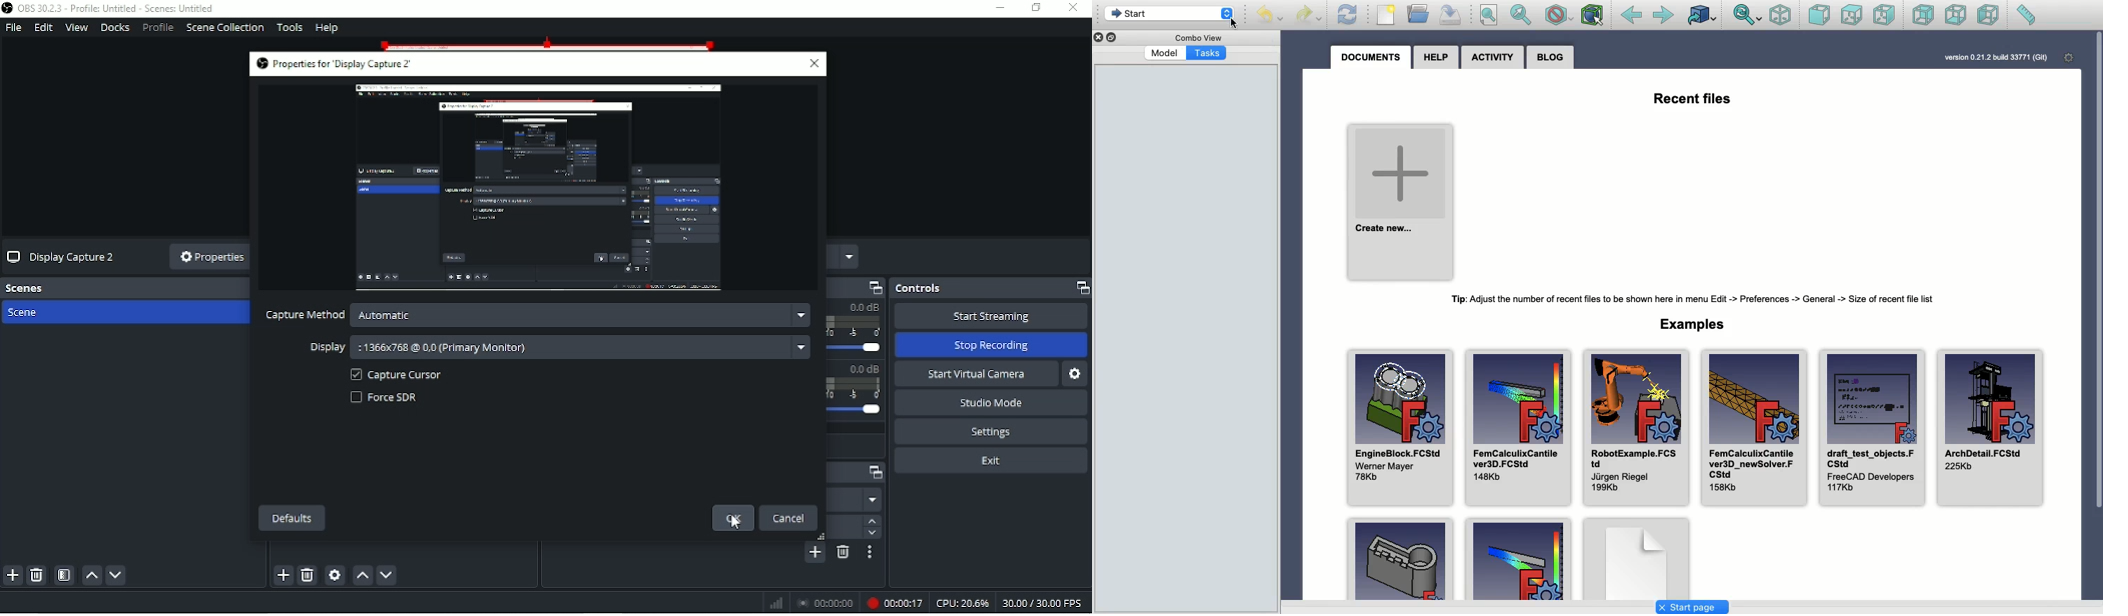 This screenshot has height=616, width=2128. I want to click on Stop recording, so click(826, 602).